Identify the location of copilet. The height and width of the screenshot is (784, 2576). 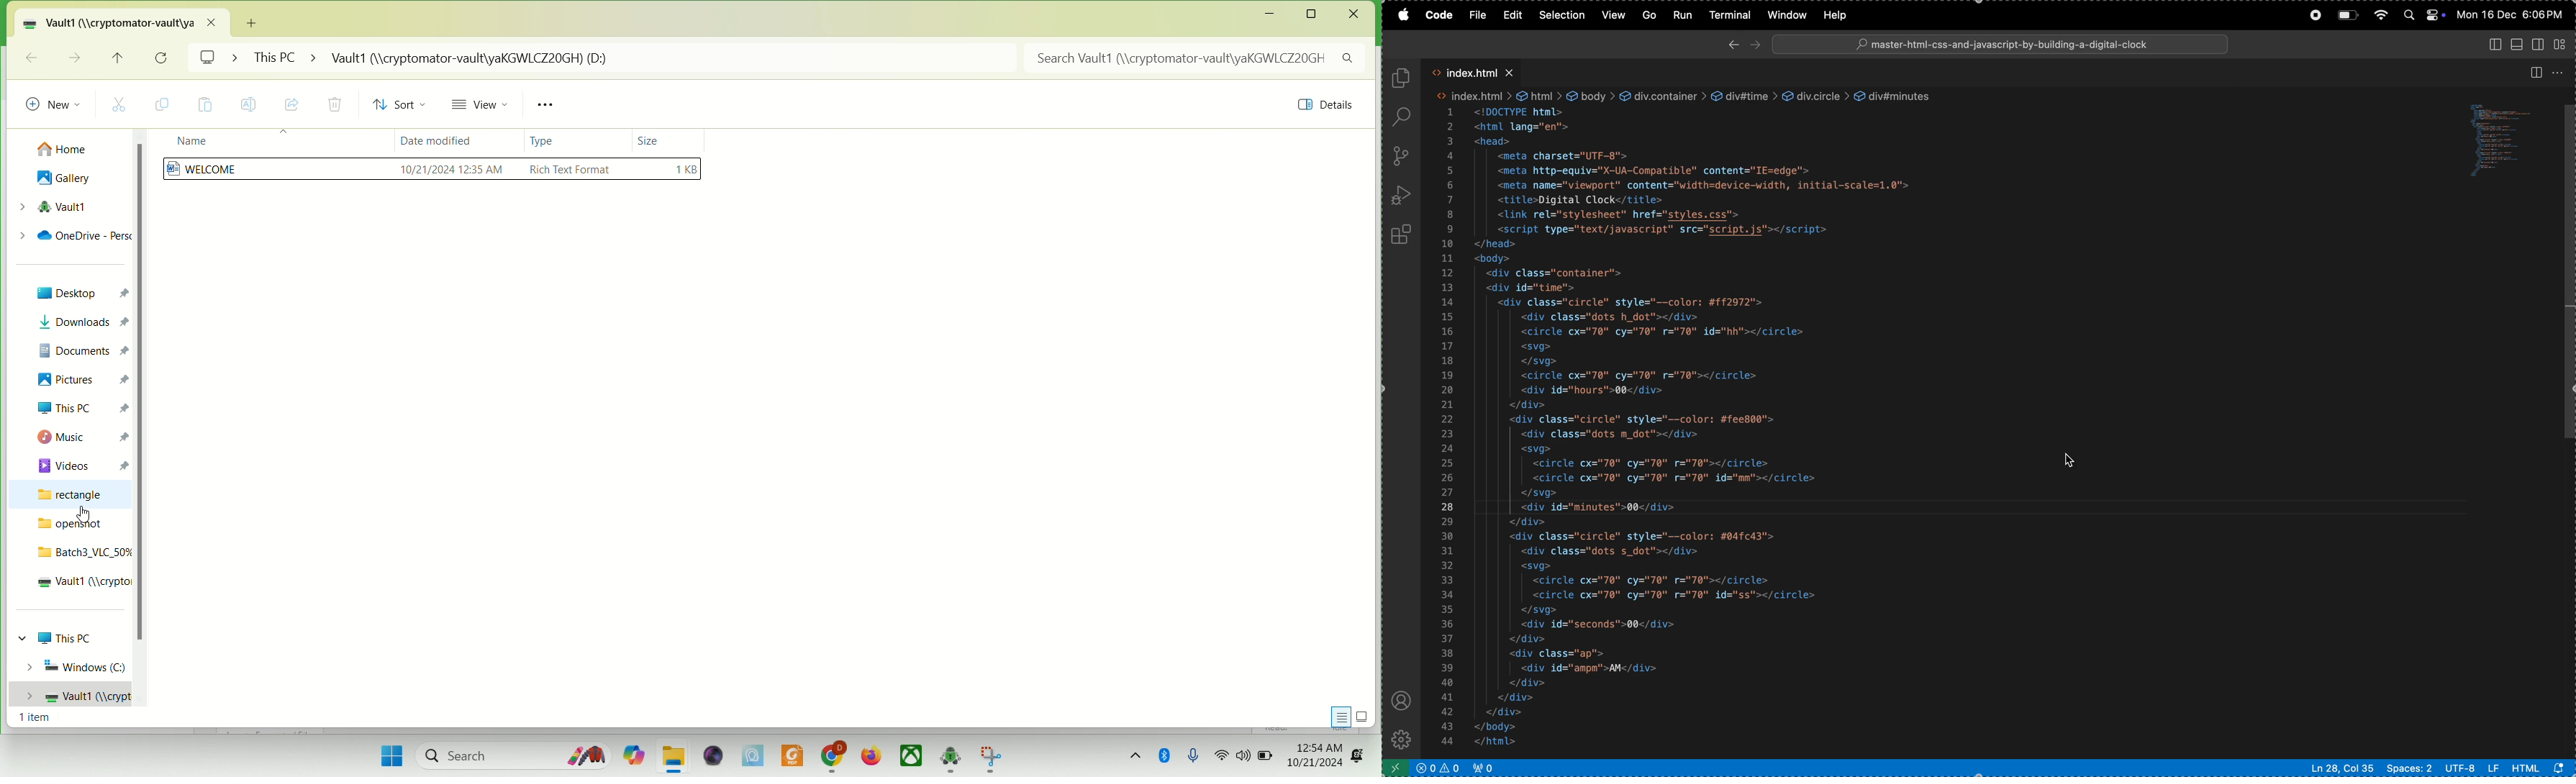
(630, 755).